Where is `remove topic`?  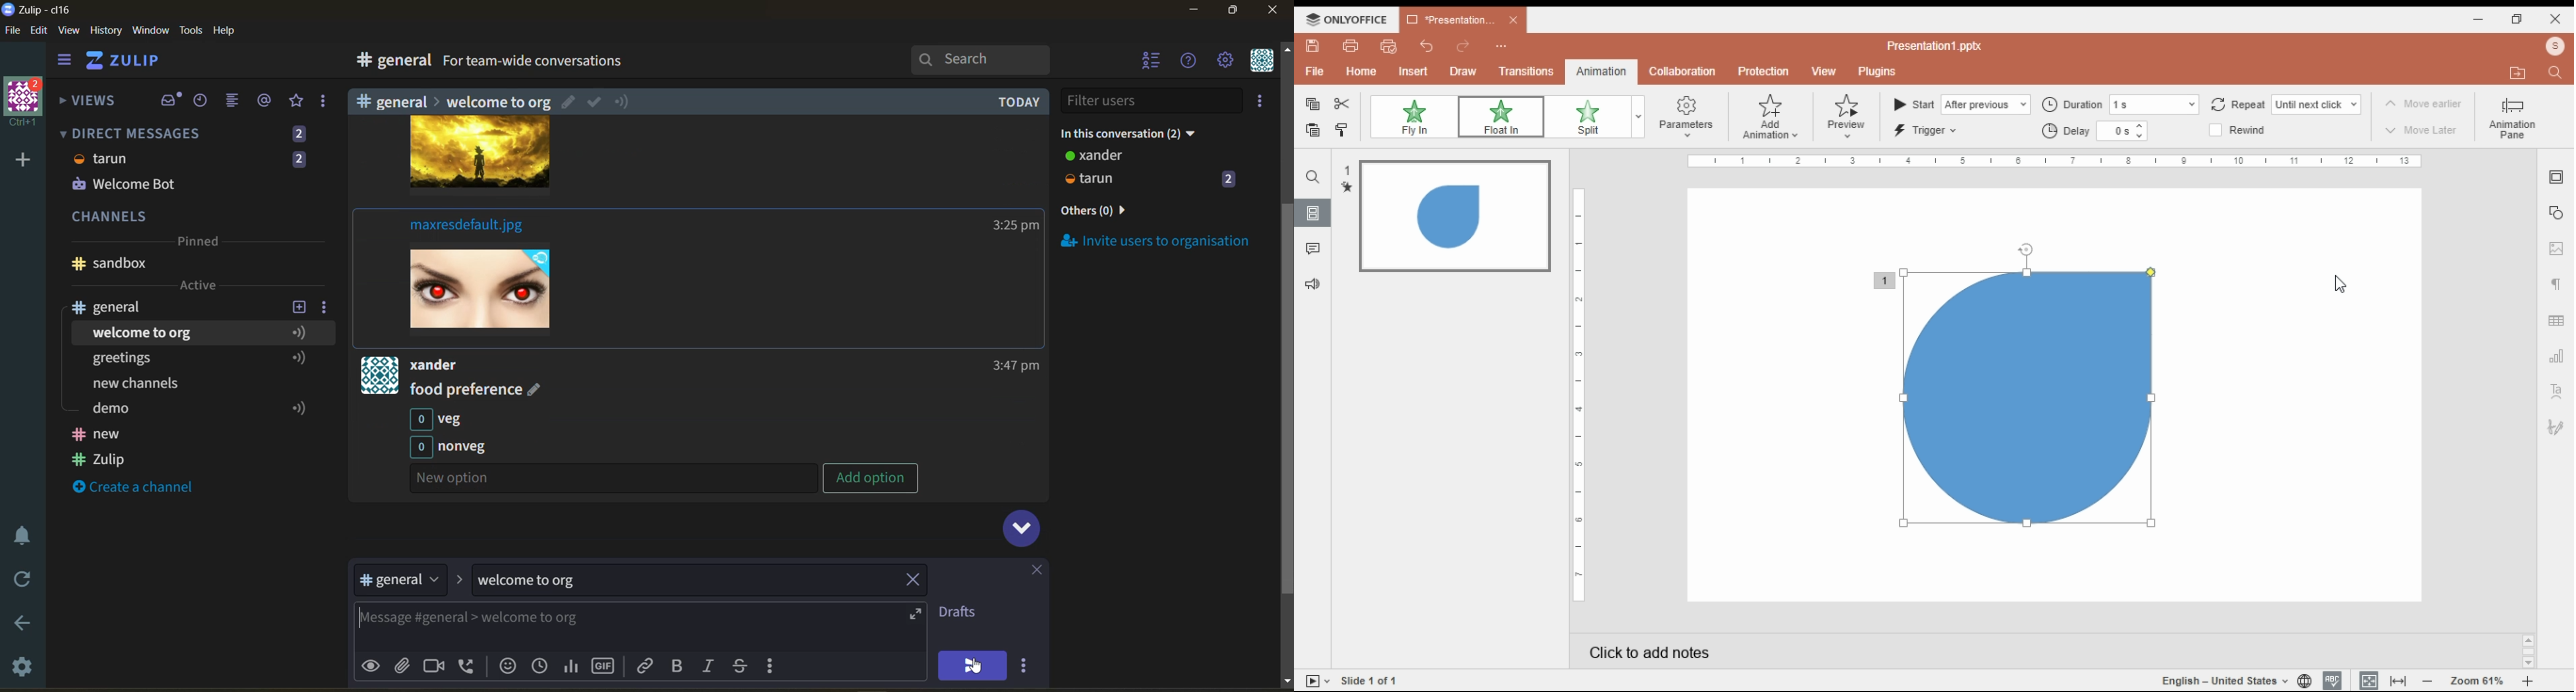 remove topic is located at coordinates (914, 580).